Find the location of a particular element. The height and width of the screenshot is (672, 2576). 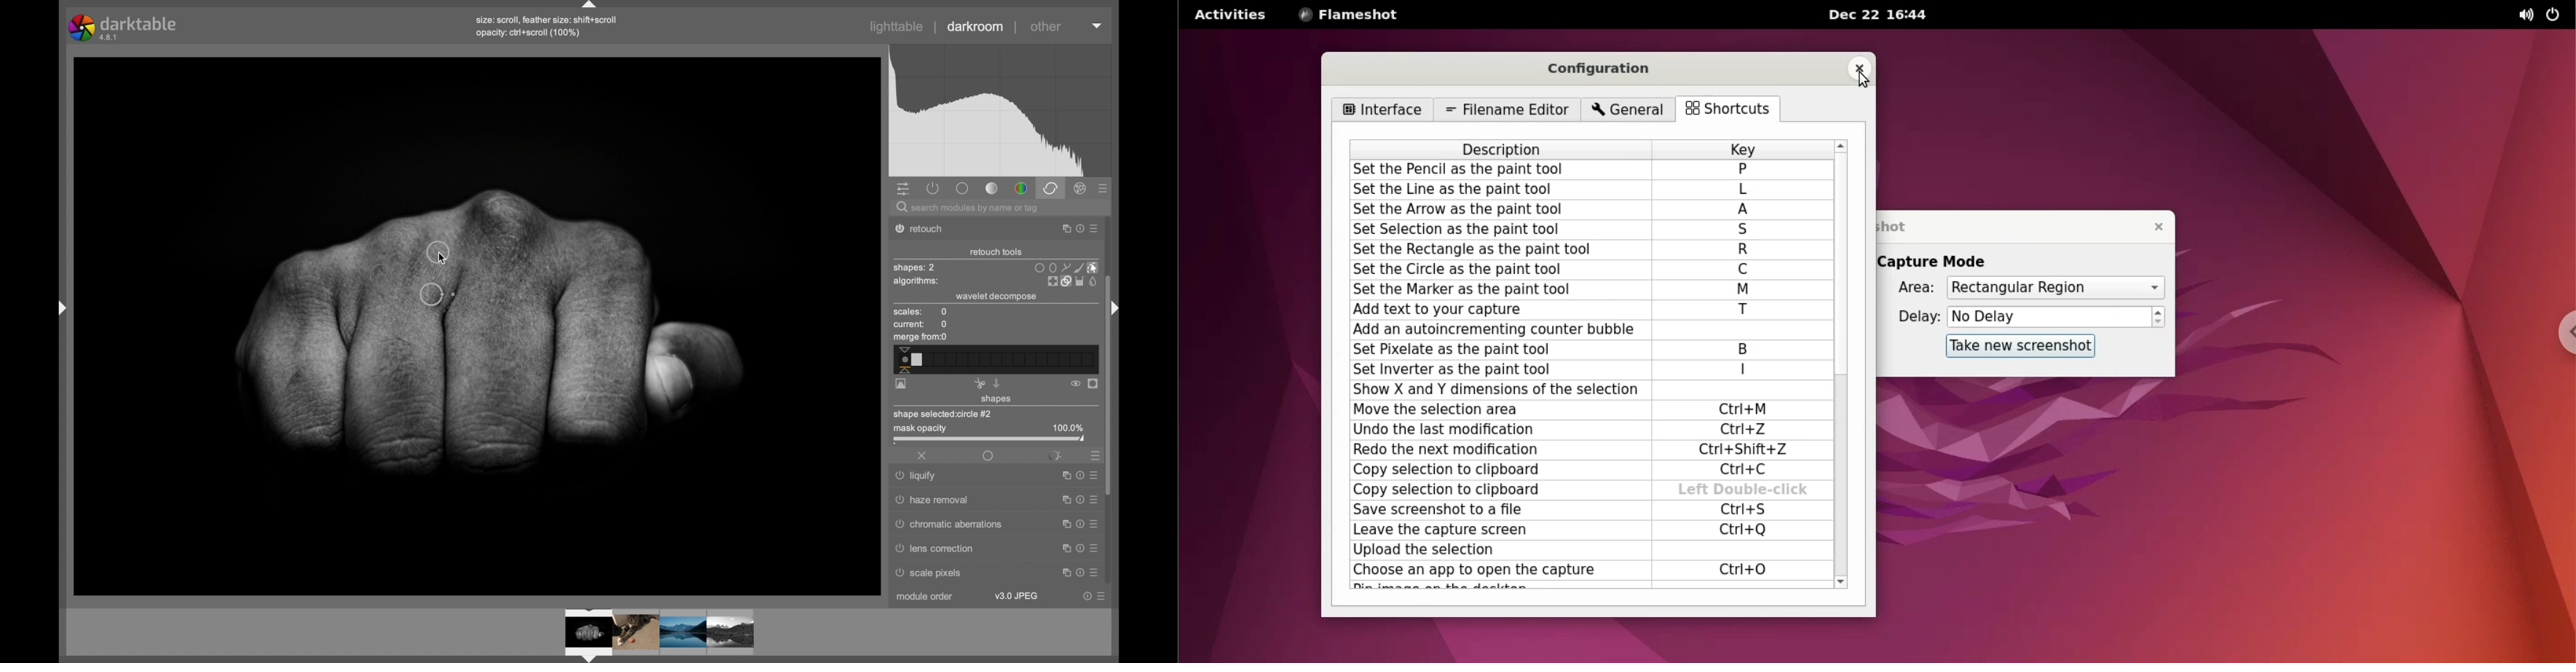

delay: is located at coordinates (1911, 316).